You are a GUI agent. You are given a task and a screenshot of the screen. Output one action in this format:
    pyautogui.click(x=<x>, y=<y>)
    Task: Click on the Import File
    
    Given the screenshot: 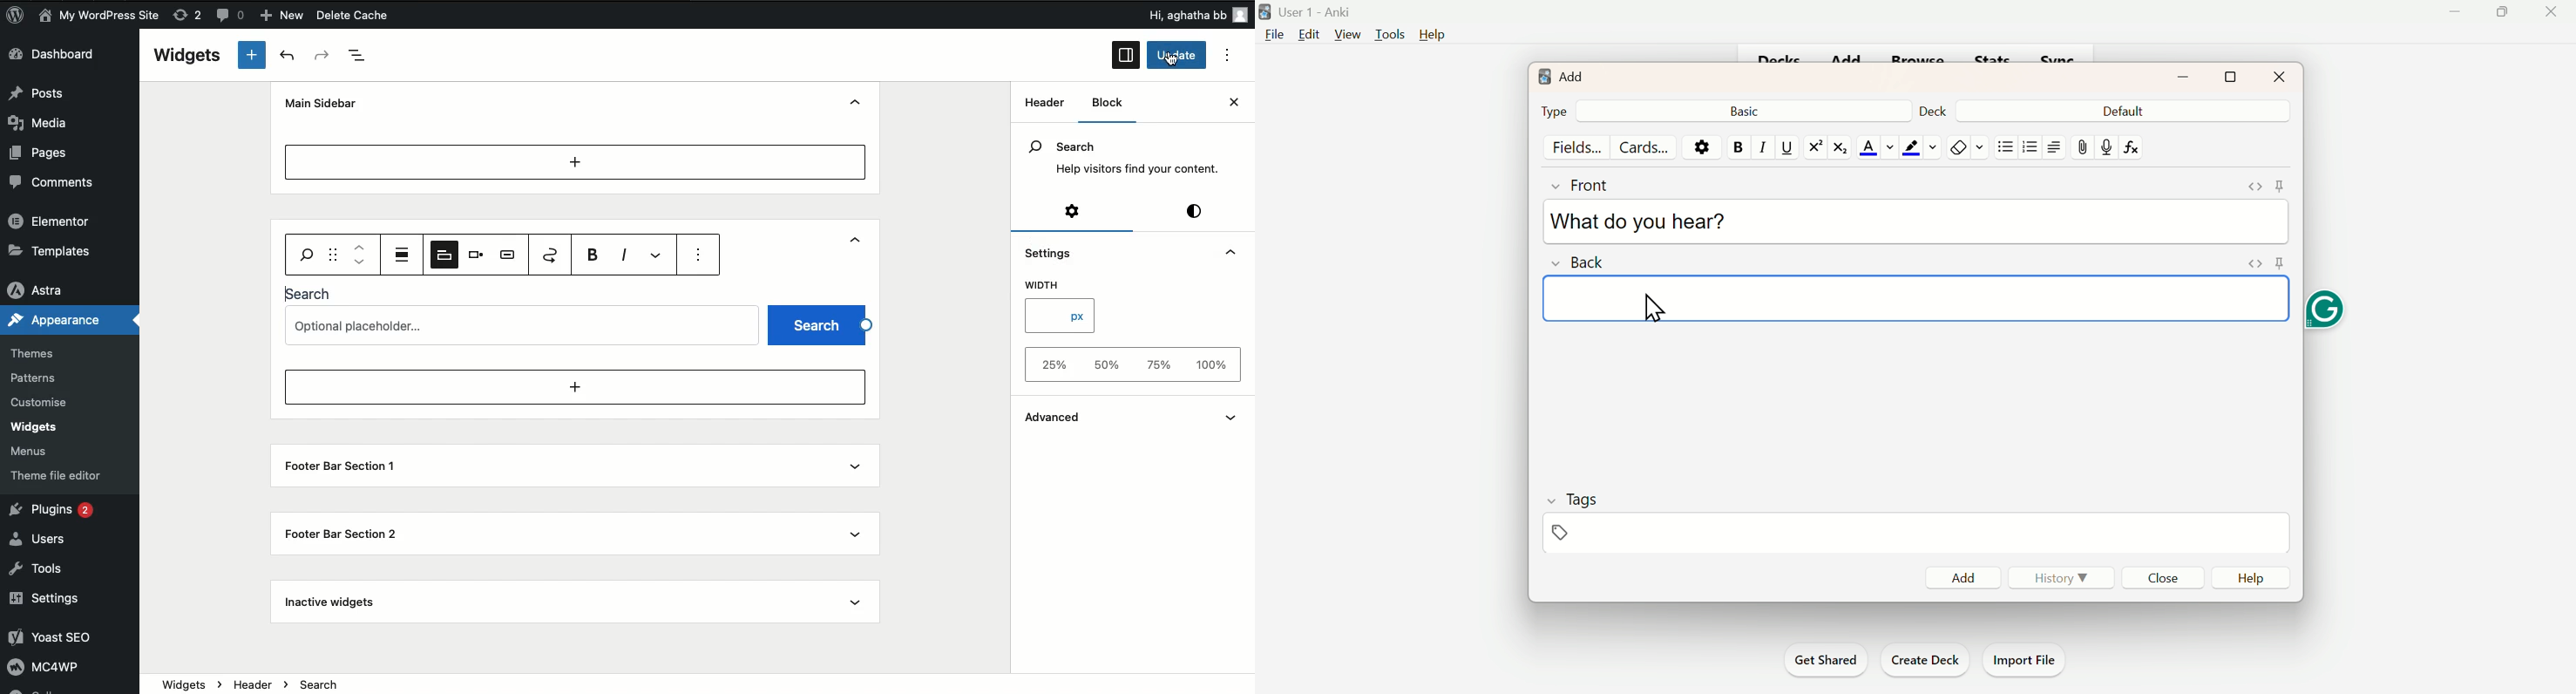 What is the action you would take?
    pyautogui.click(x=2029, y=660)
    